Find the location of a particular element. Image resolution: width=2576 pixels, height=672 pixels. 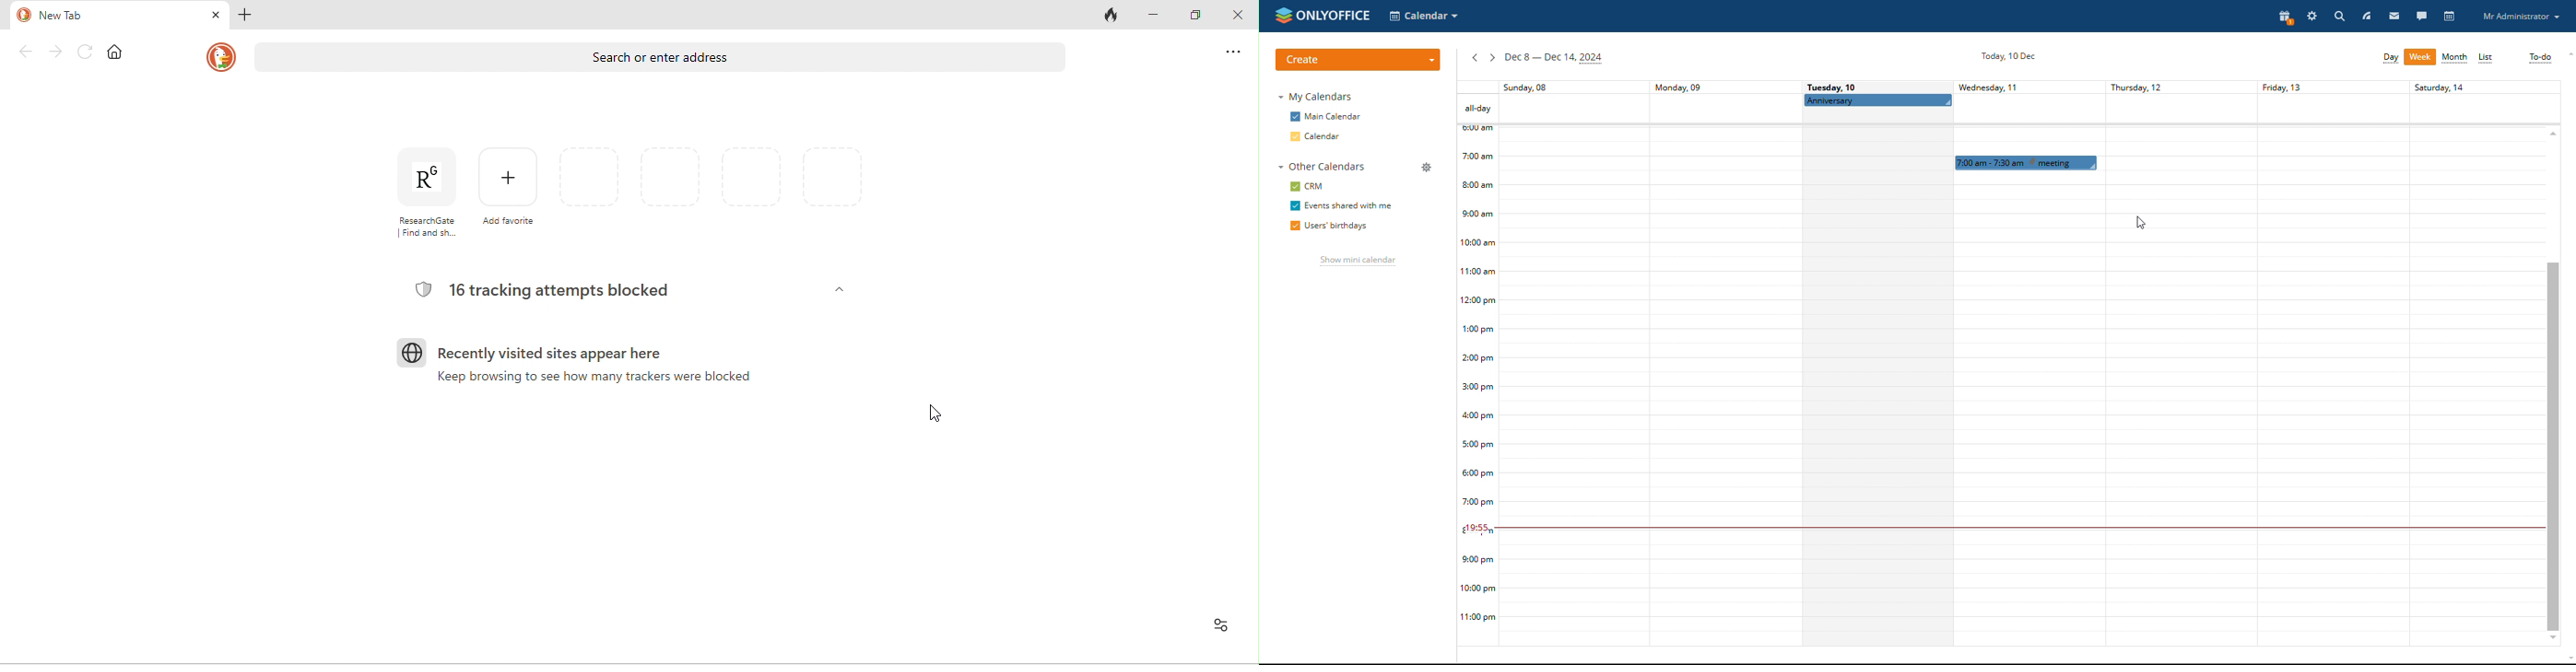

crm is located at coordinates (1316, 186).